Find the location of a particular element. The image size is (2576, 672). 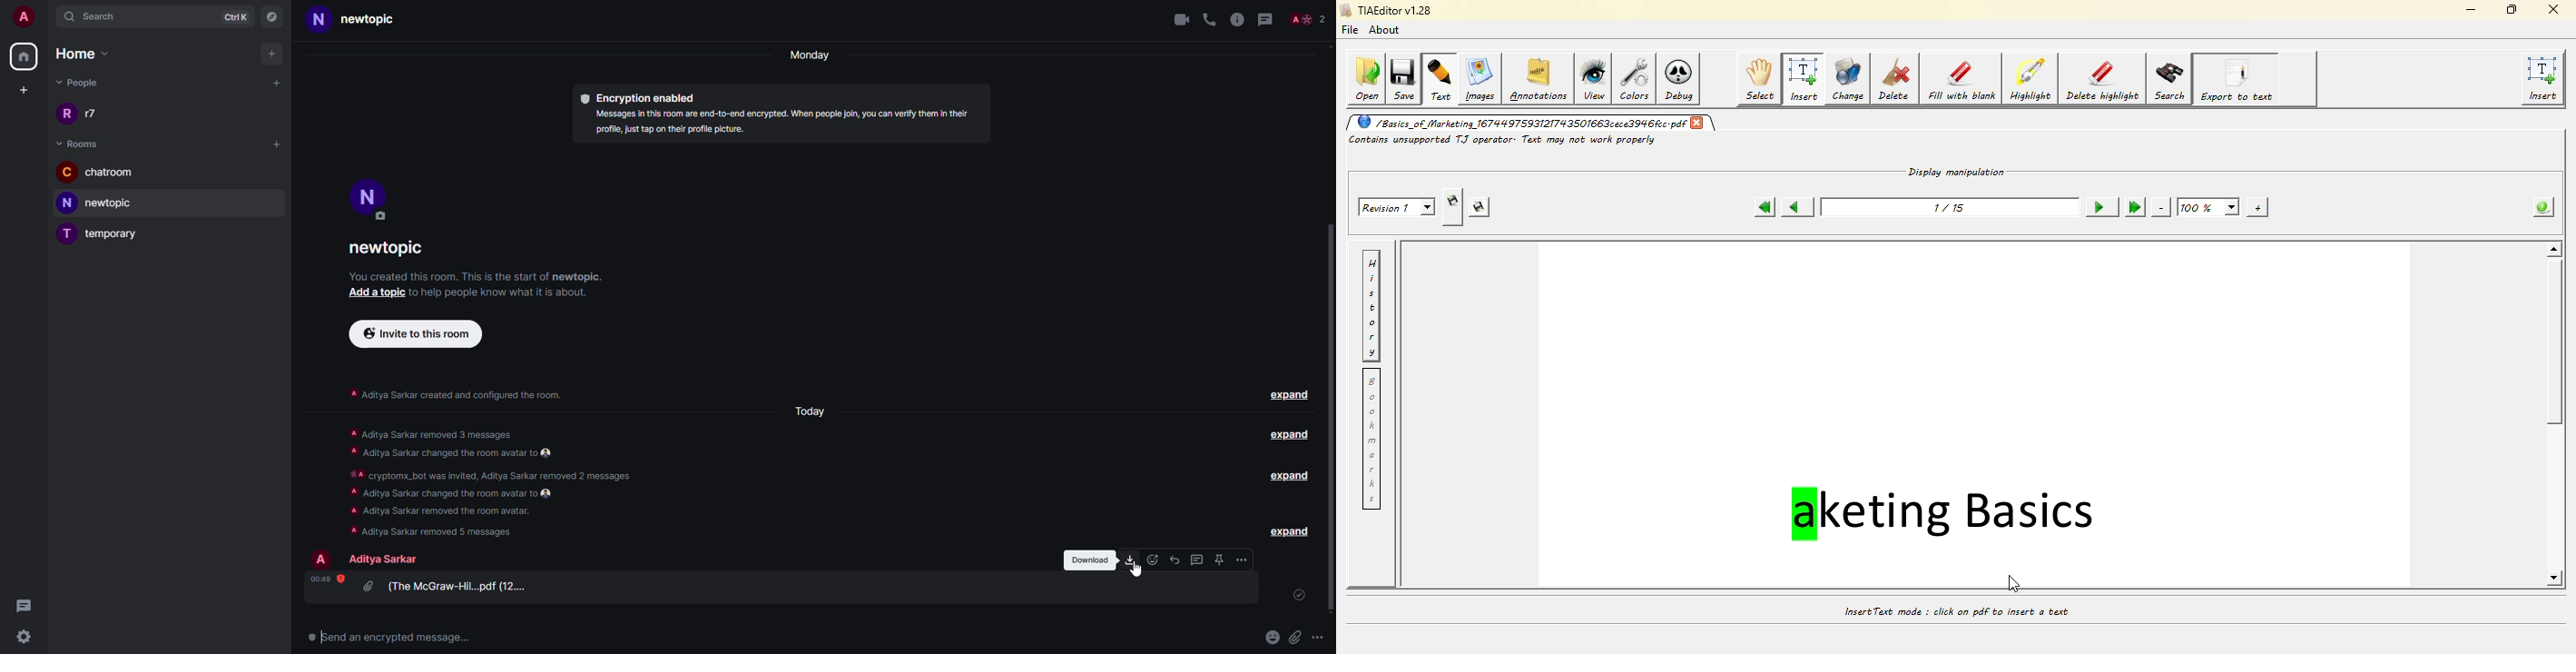

debug is located at coordinates (1682, 81).